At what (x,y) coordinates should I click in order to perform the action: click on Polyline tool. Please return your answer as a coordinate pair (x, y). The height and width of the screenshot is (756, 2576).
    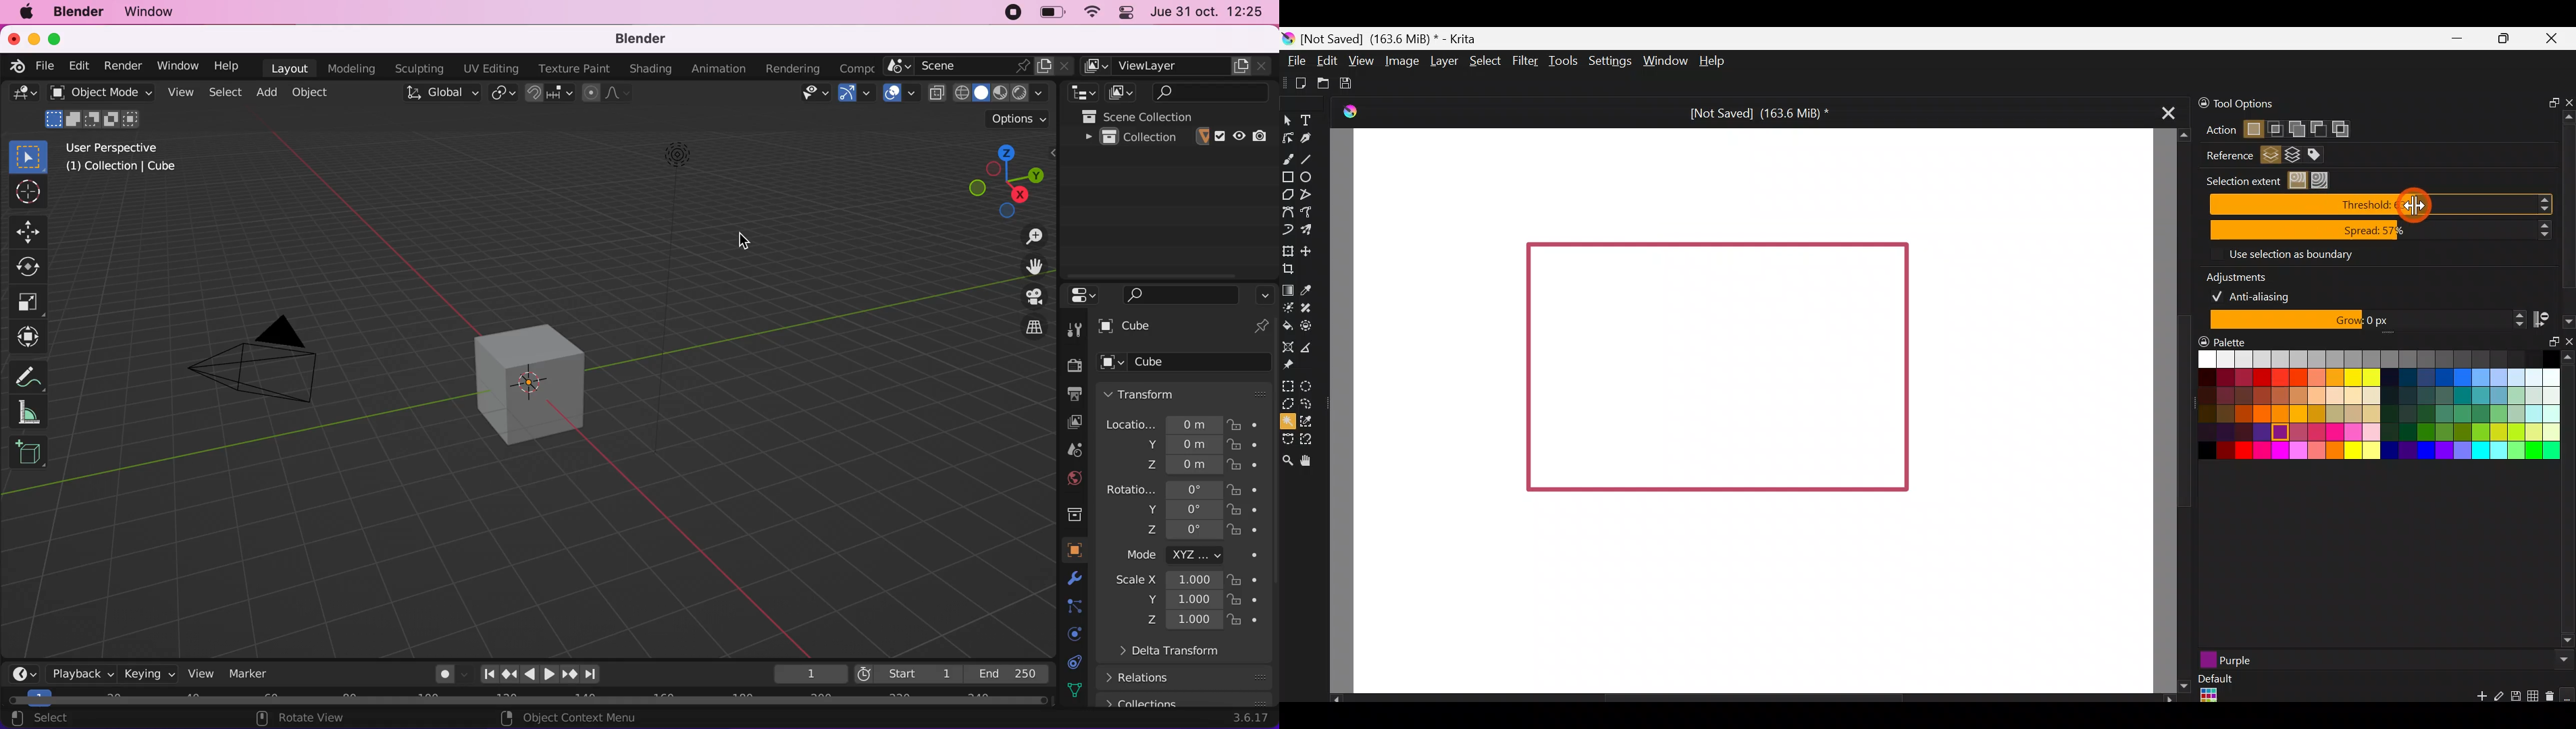
    Looking at the image, I should click on (1310, 195).